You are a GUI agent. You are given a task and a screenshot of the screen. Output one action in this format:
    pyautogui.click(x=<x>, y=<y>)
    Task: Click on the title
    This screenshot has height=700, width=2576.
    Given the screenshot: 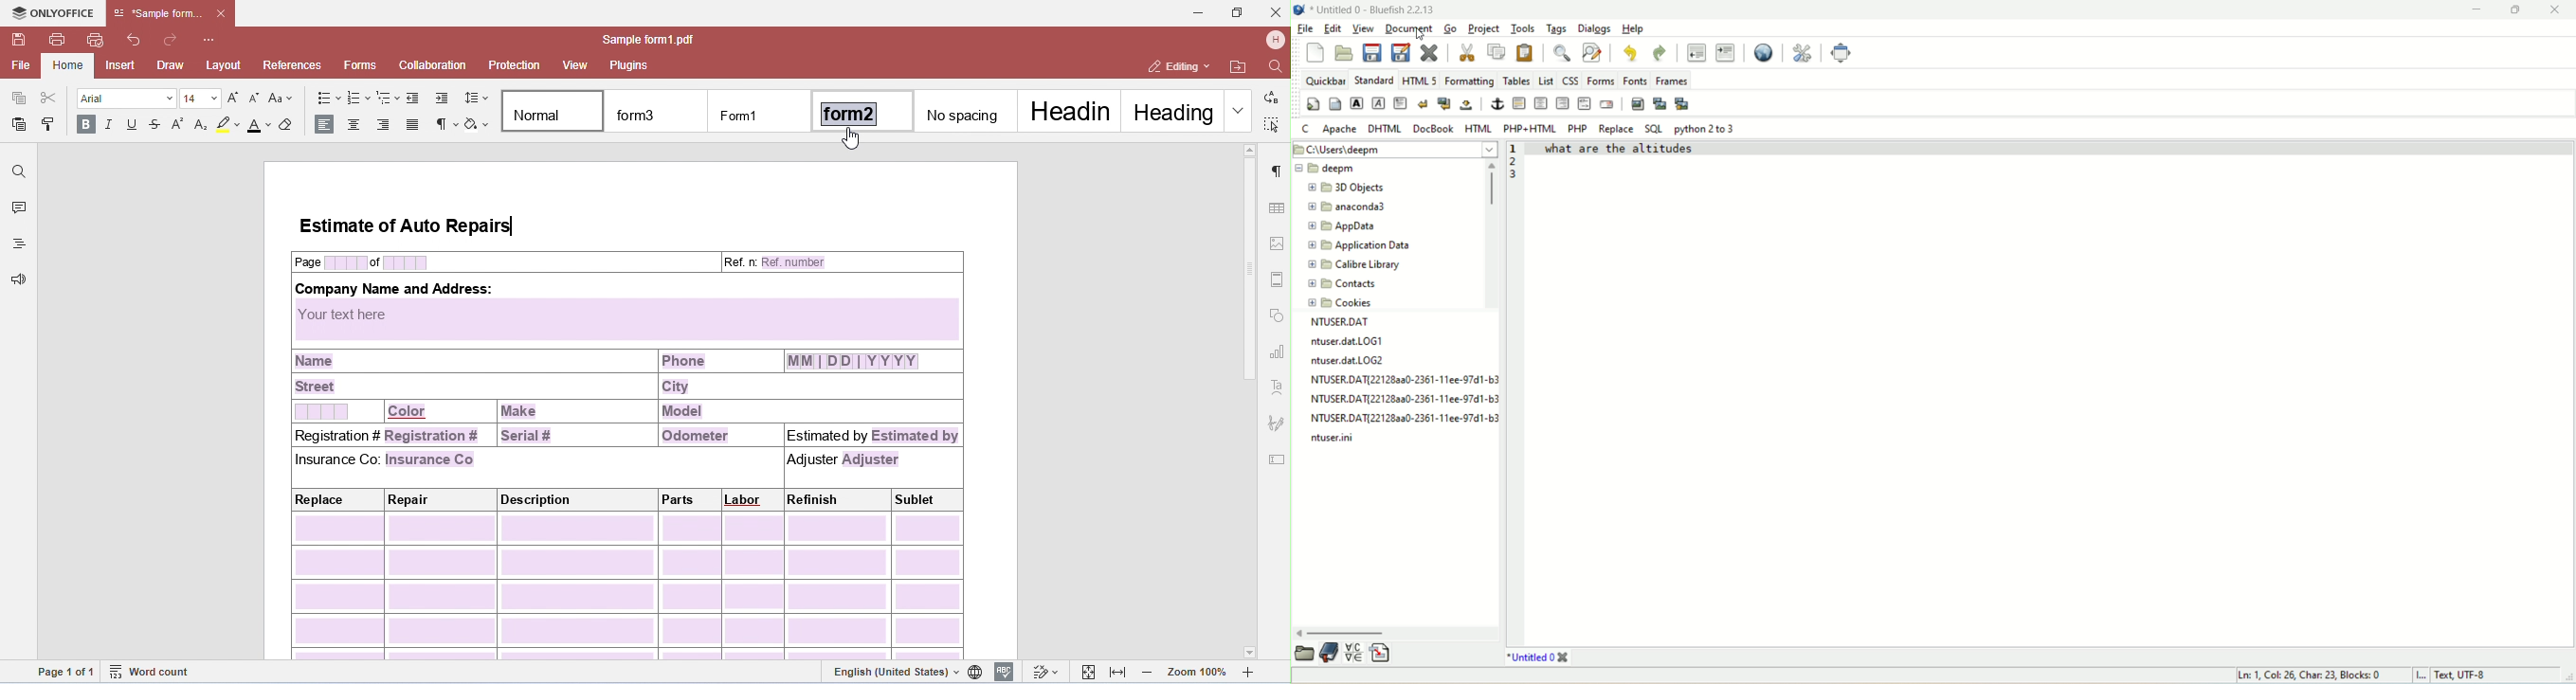 What is the action you would take?
    pyautogui.click(x=1373, y=9)
    